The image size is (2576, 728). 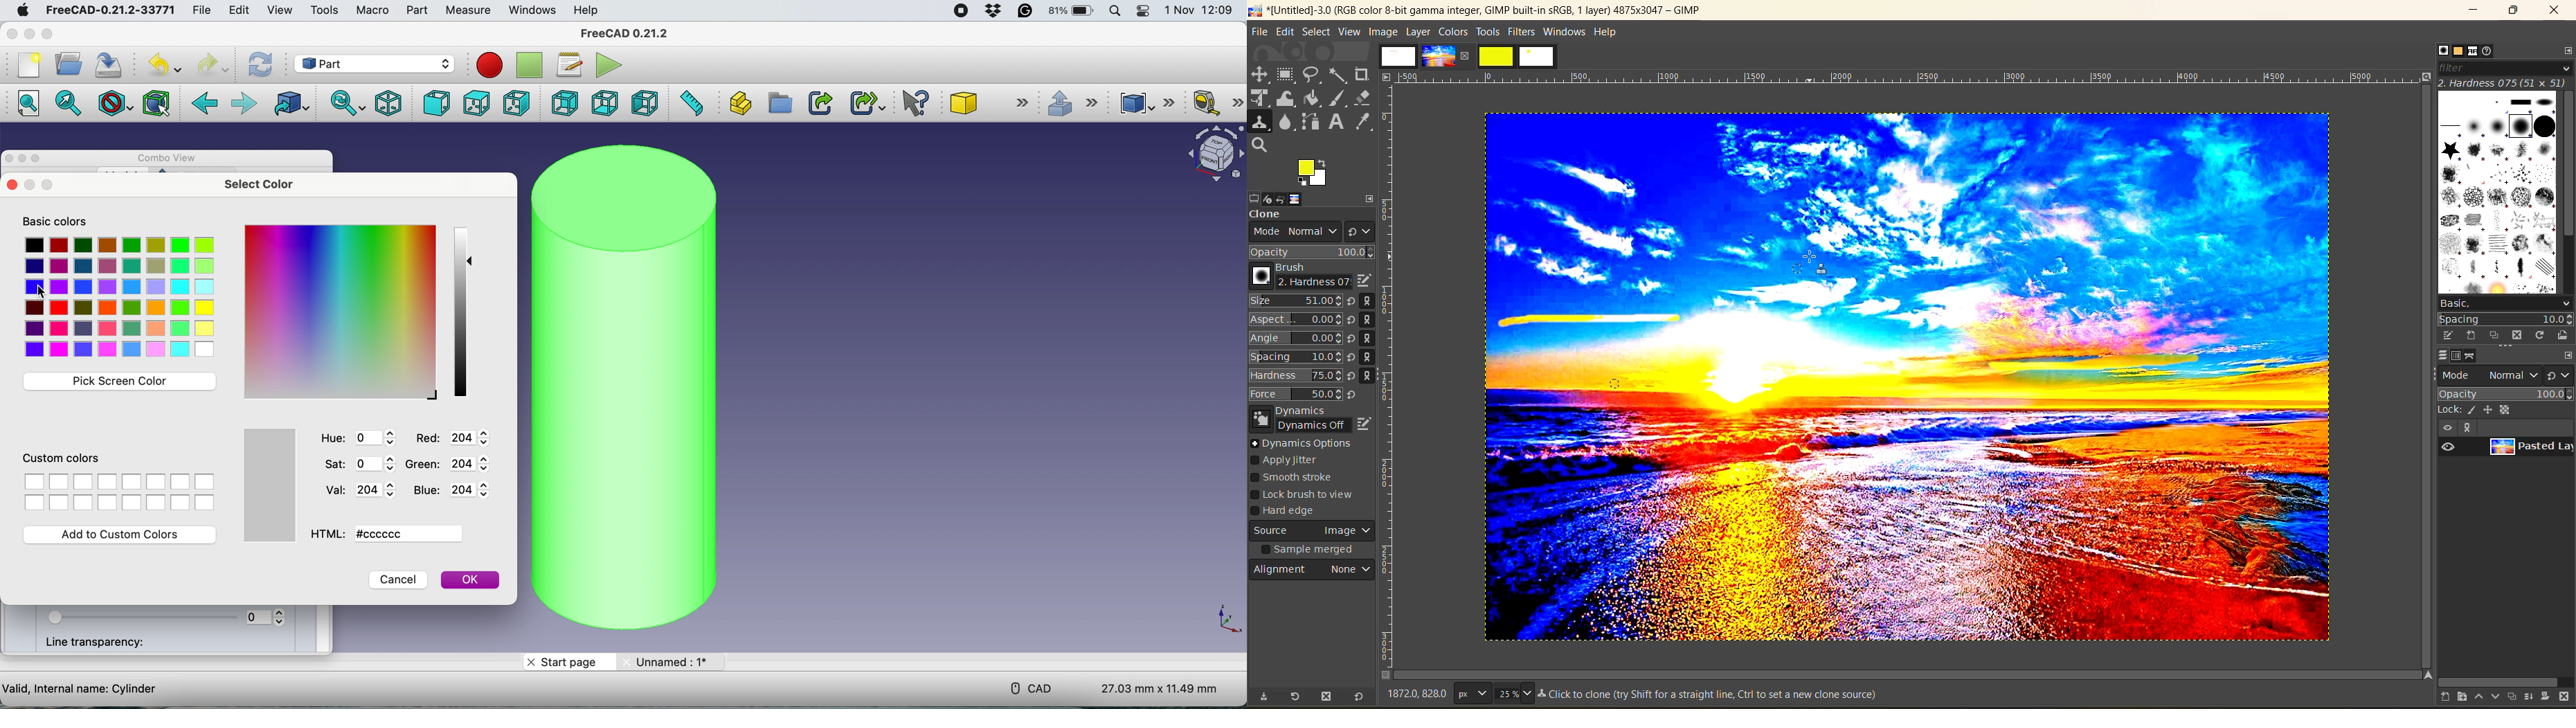 I want to click on measure distance, so click(x=694, y=103).